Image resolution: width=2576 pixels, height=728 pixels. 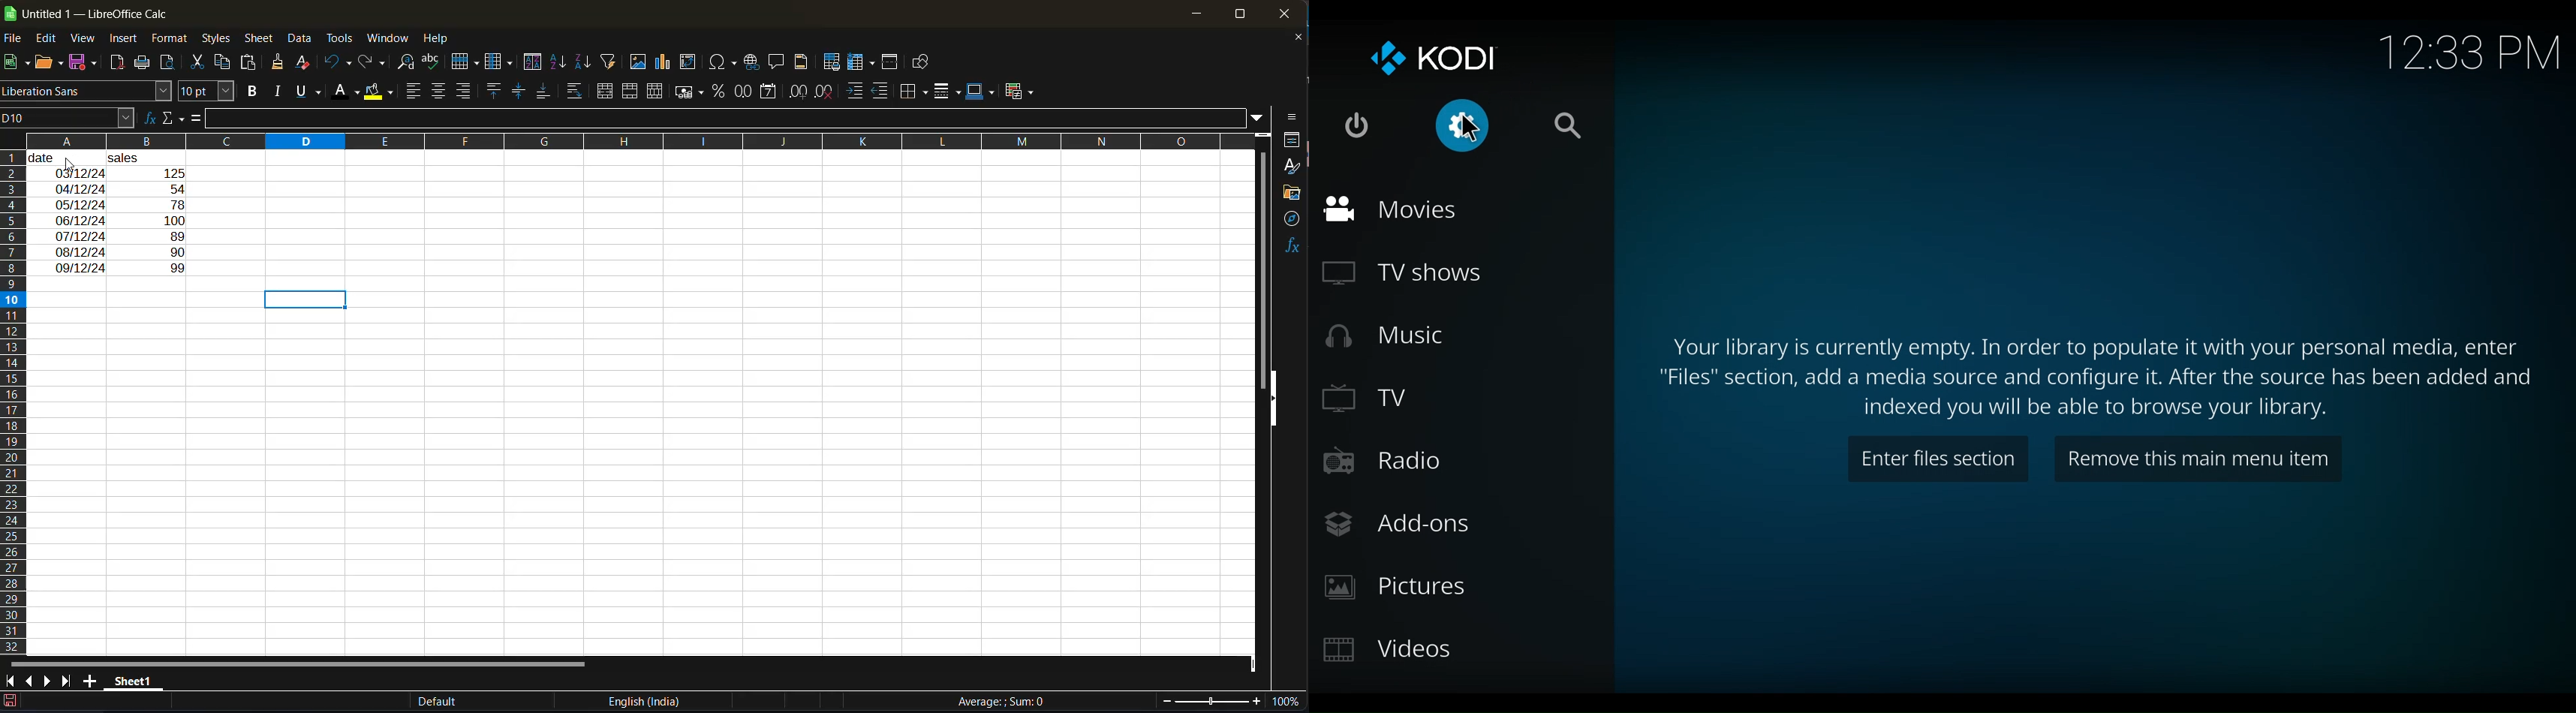 I want to click on insert or edit pivot table, so click(x=688, y=62).